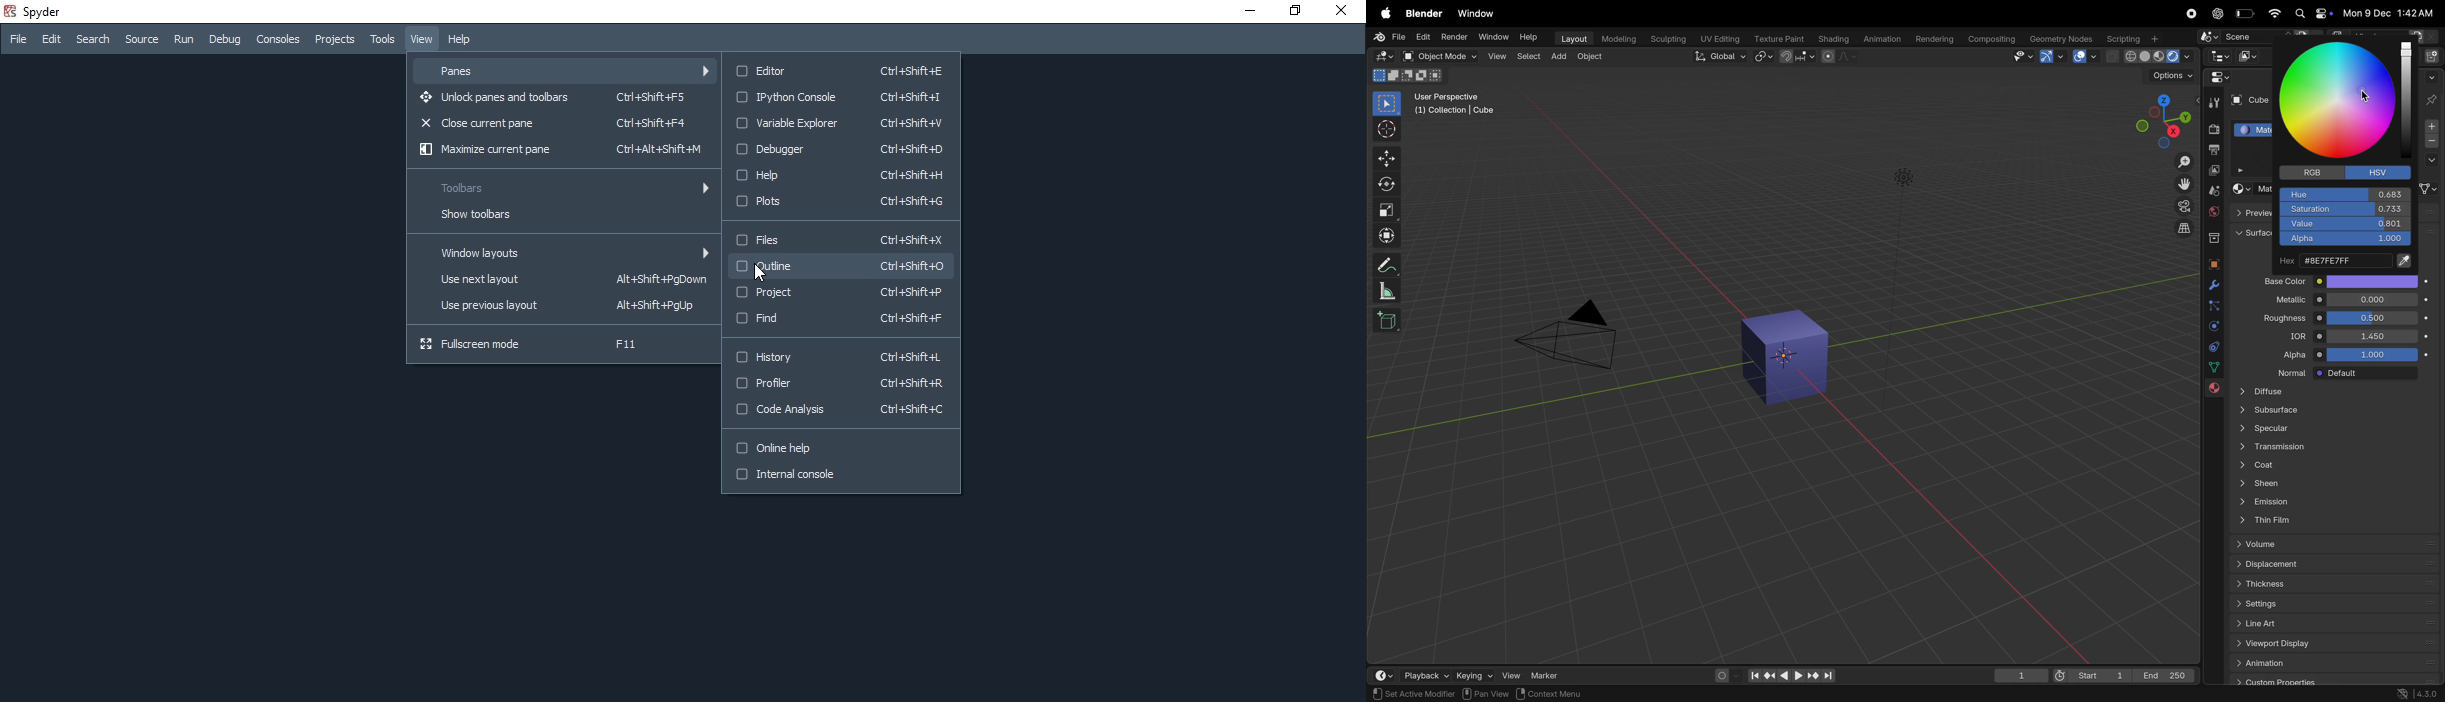 This screenshot has height=728, width=2464. What do you see at coordinates (2185, 159) in the screenshot?
I see `zoom i ` at bounding box center [2185, 159].